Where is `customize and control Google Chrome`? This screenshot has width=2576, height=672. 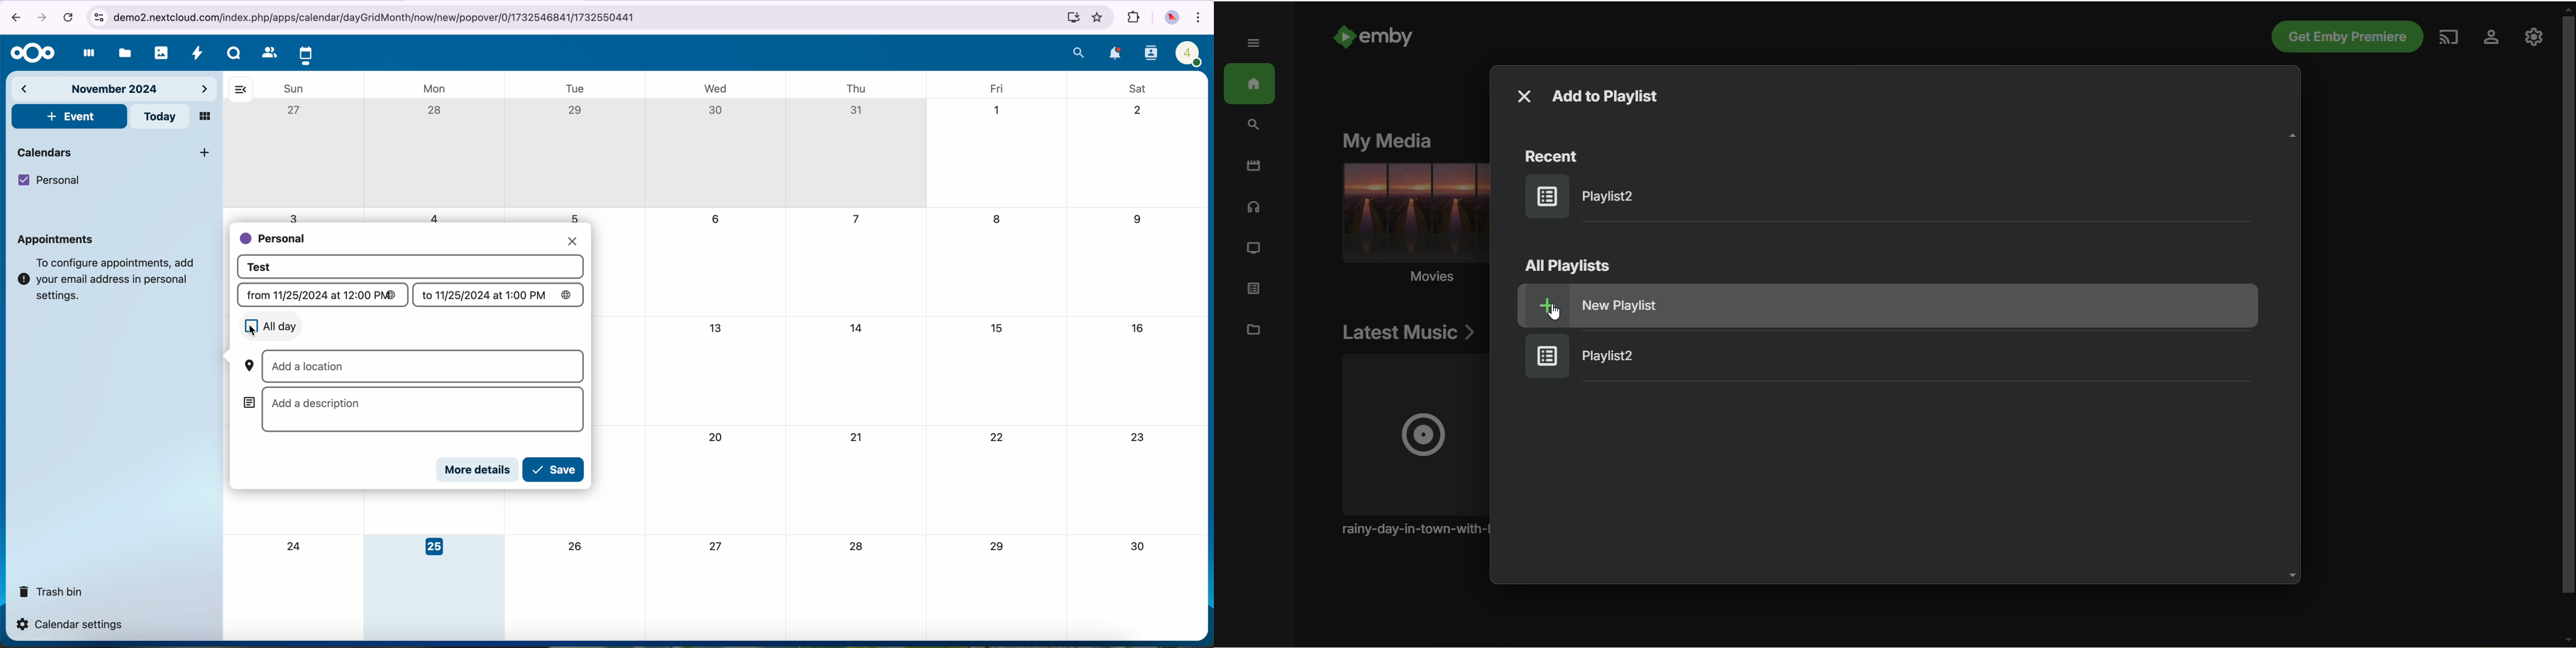 customize and control Google Chrome is located at coordinates (1200, 17).